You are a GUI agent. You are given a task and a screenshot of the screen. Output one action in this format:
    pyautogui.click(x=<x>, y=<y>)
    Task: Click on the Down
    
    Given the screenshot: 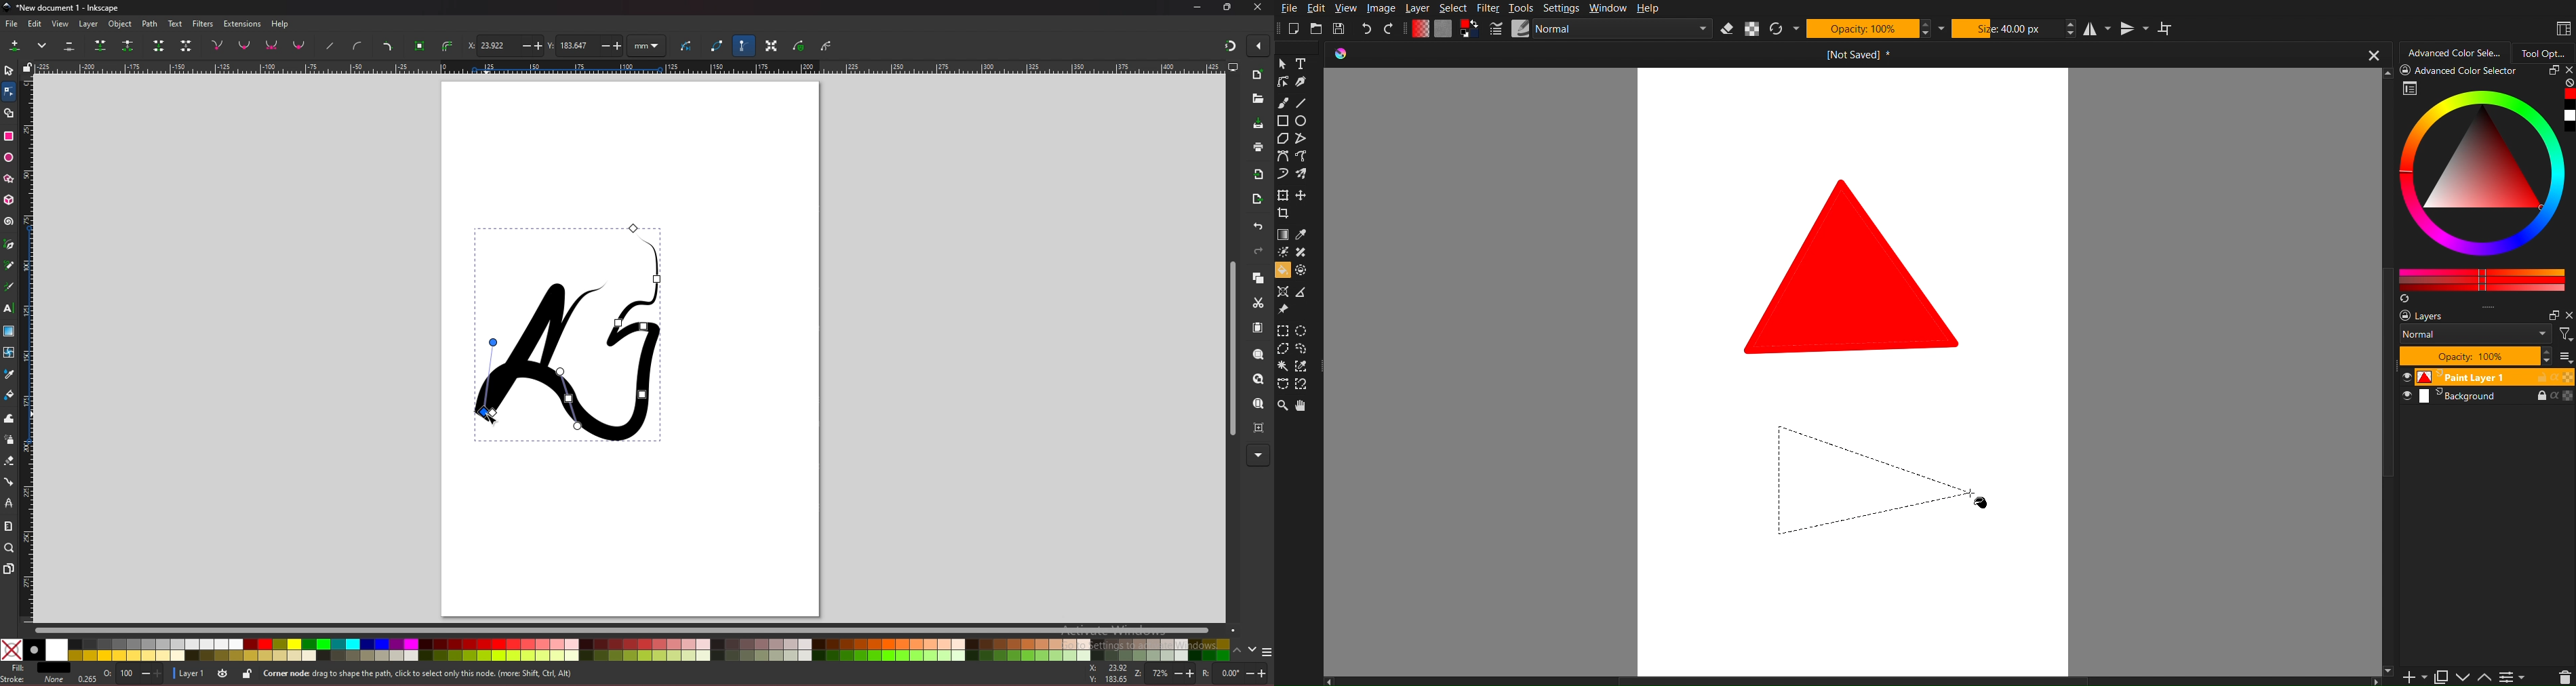 What is the action you would take?
    pyautogui.click(x=2463, y=677)
    